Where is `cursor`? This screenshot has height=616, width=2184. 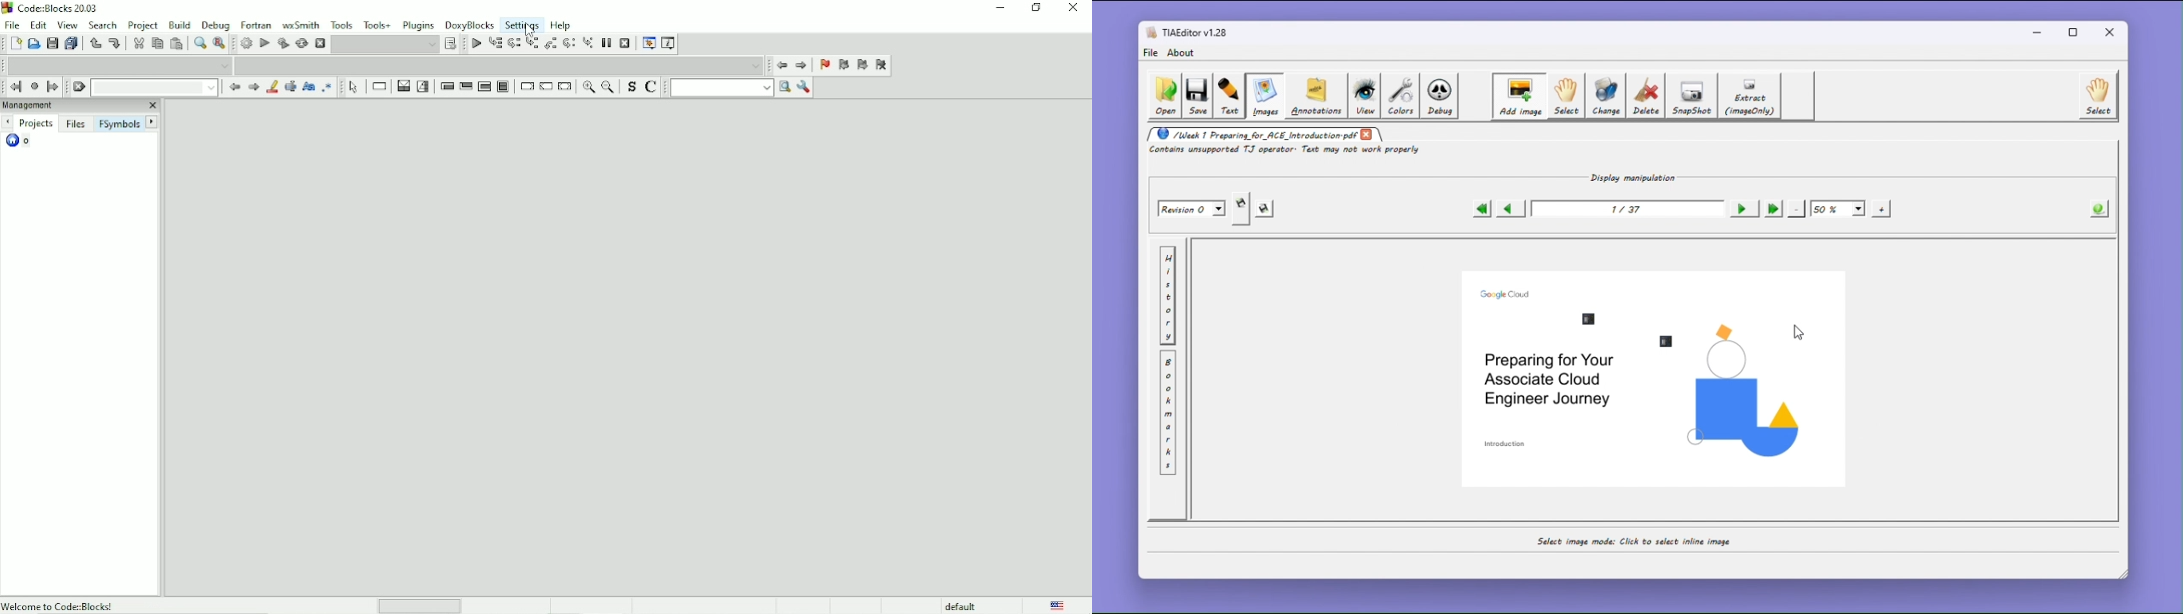 cursor is located at coordinates (531, 29).